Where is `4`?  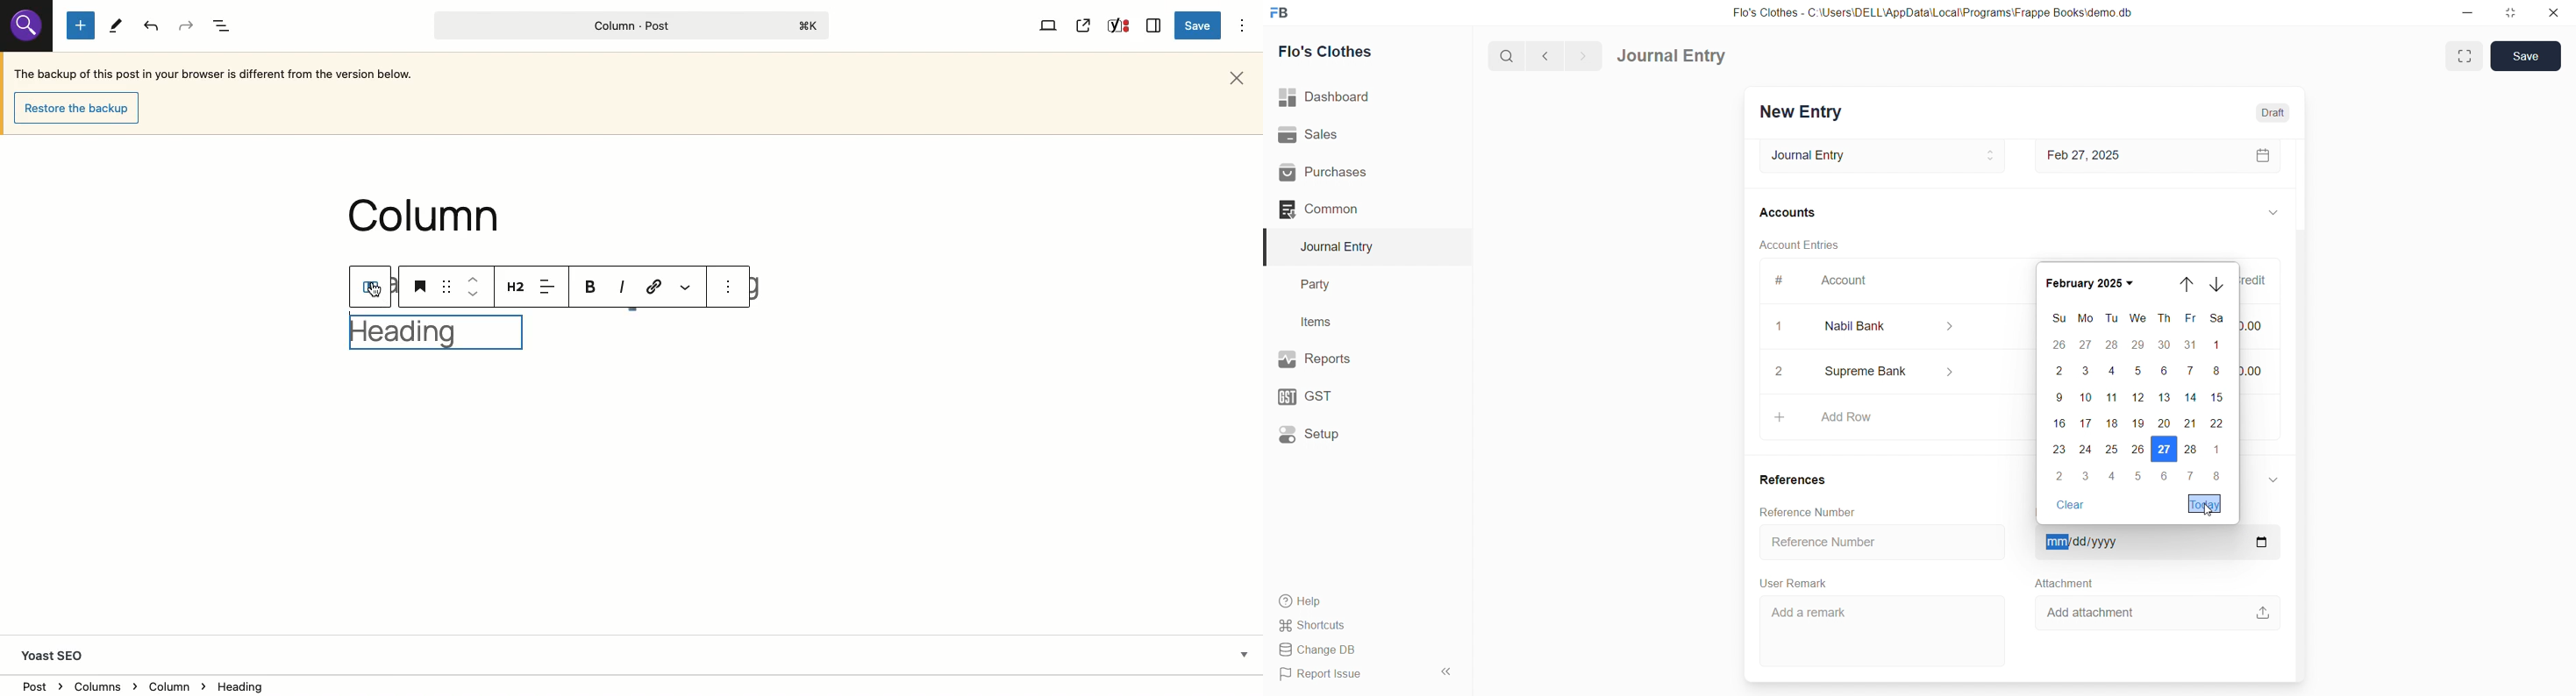 4 is located at coordinates (2112, 373).